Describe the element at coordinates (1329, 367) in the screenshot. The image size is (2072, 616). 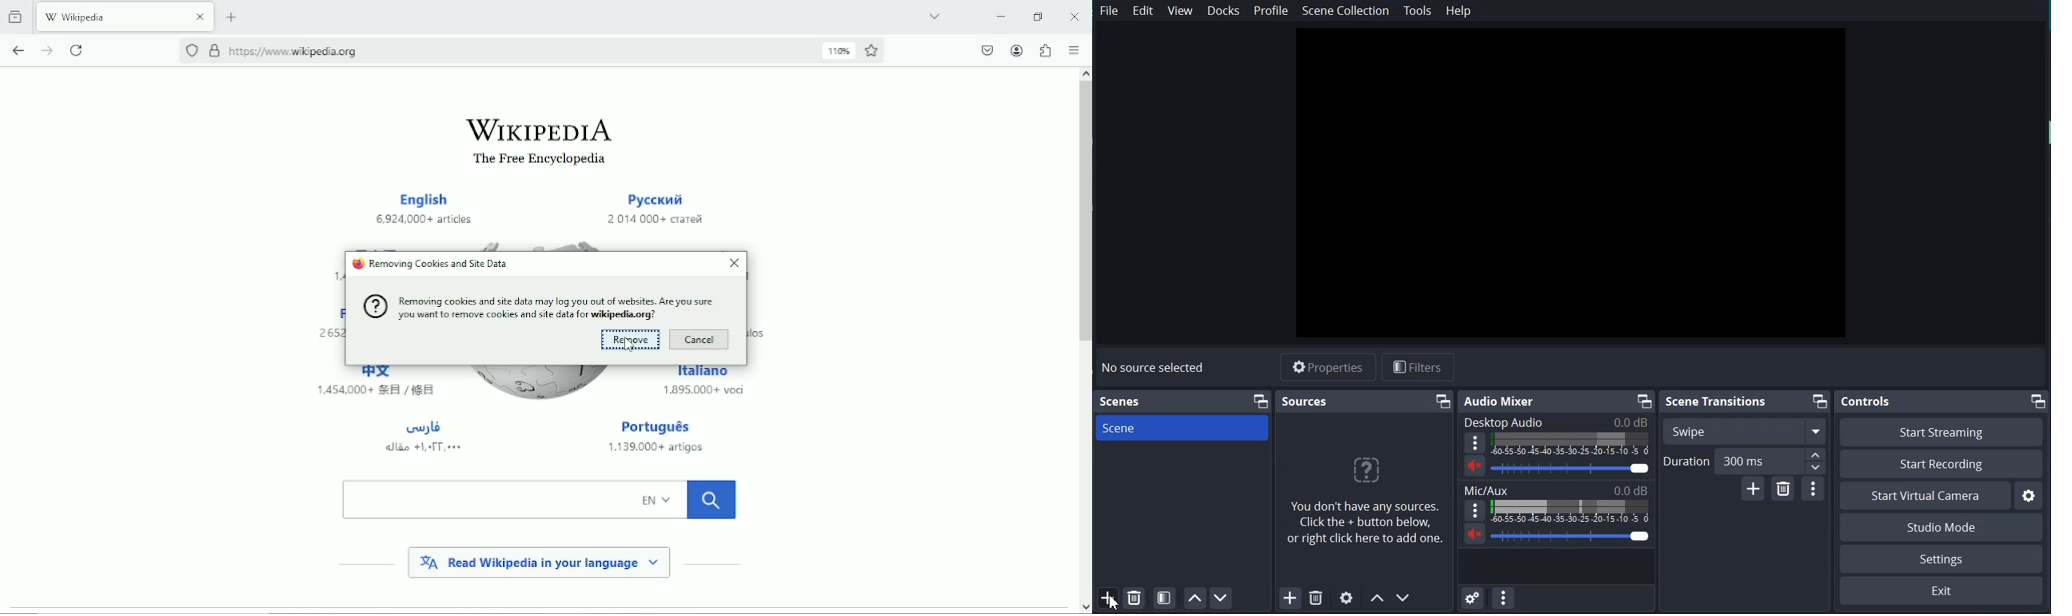
I see `Properties` at that location.